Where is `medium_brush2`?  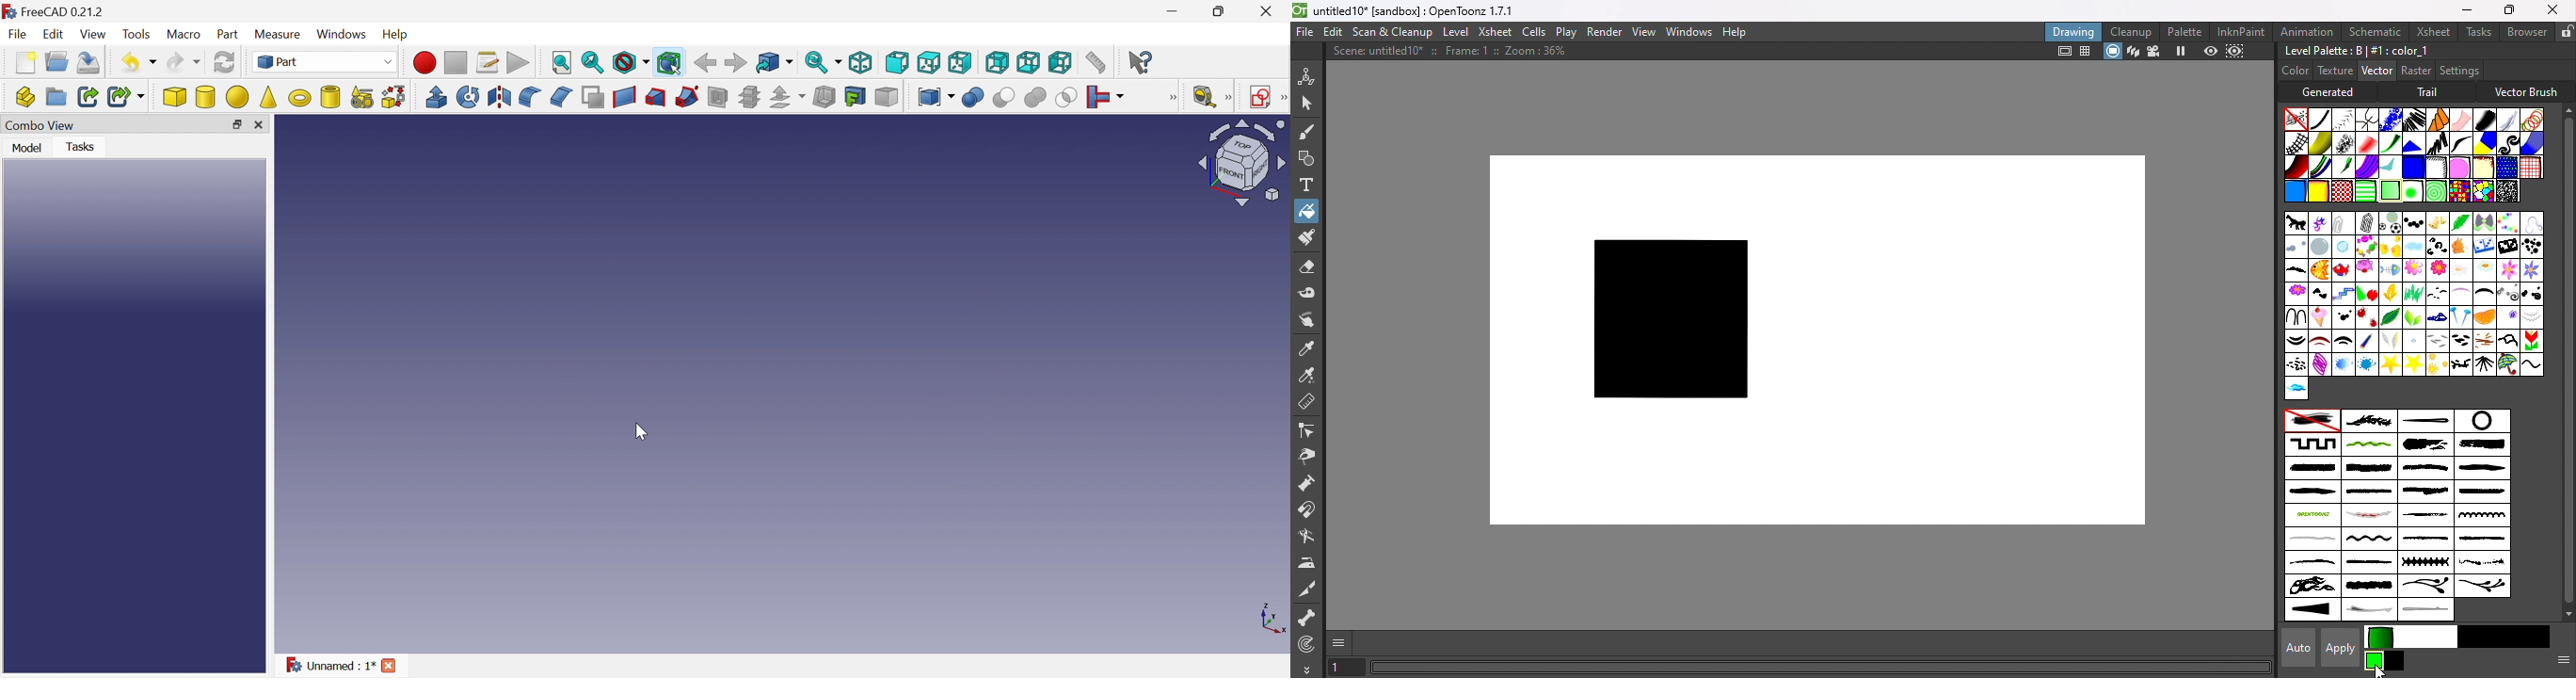
medium_brush2 is located at coordinates (2482, 468).